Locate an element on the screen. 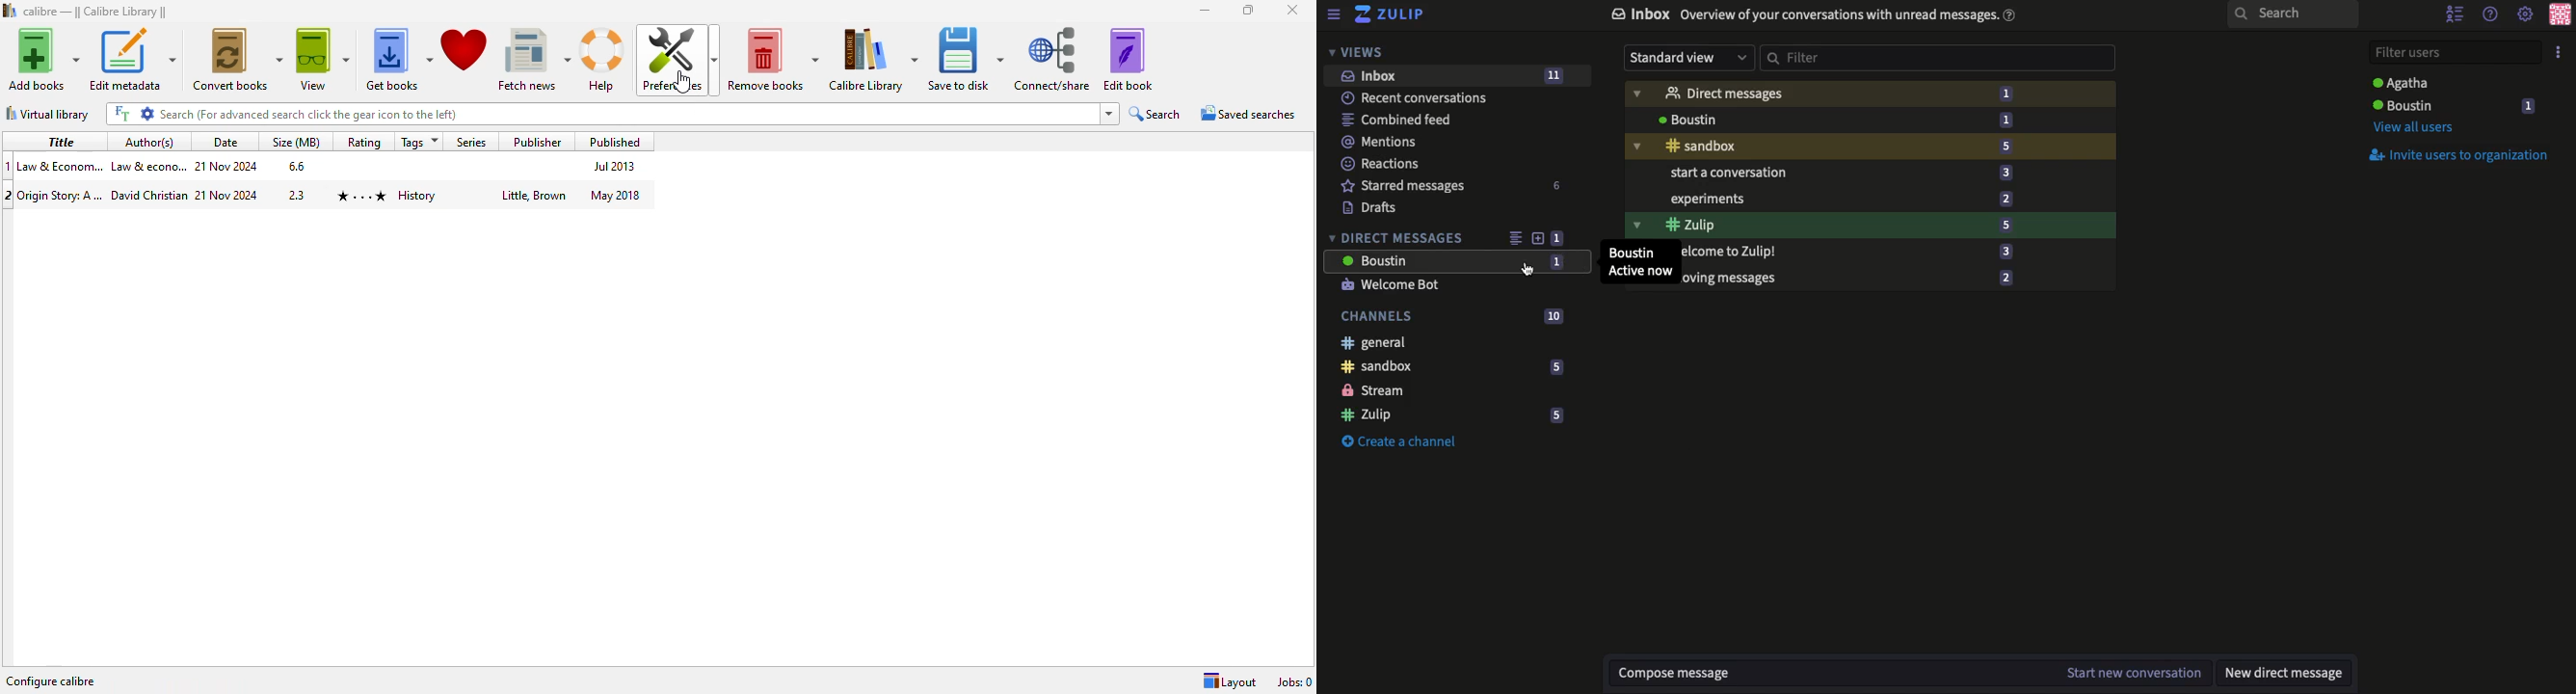 This screenshot has height=700, width=2576. full text search is located at coordinates (121, 113).